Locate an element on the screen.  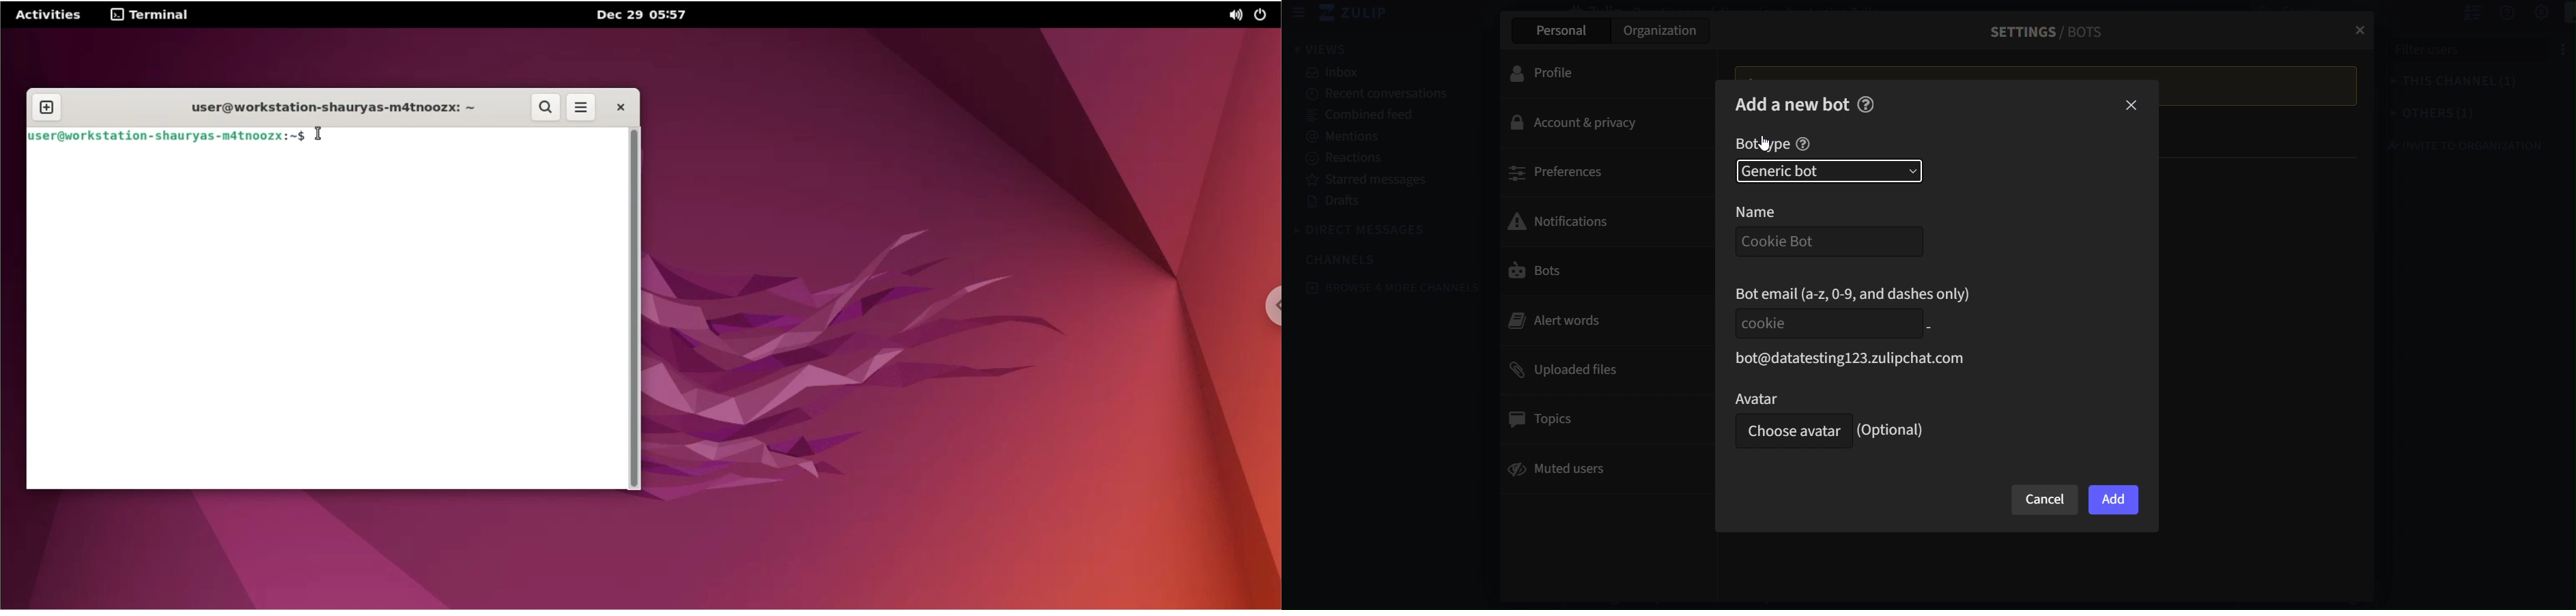
topics is located at coordinates (1596, 420).